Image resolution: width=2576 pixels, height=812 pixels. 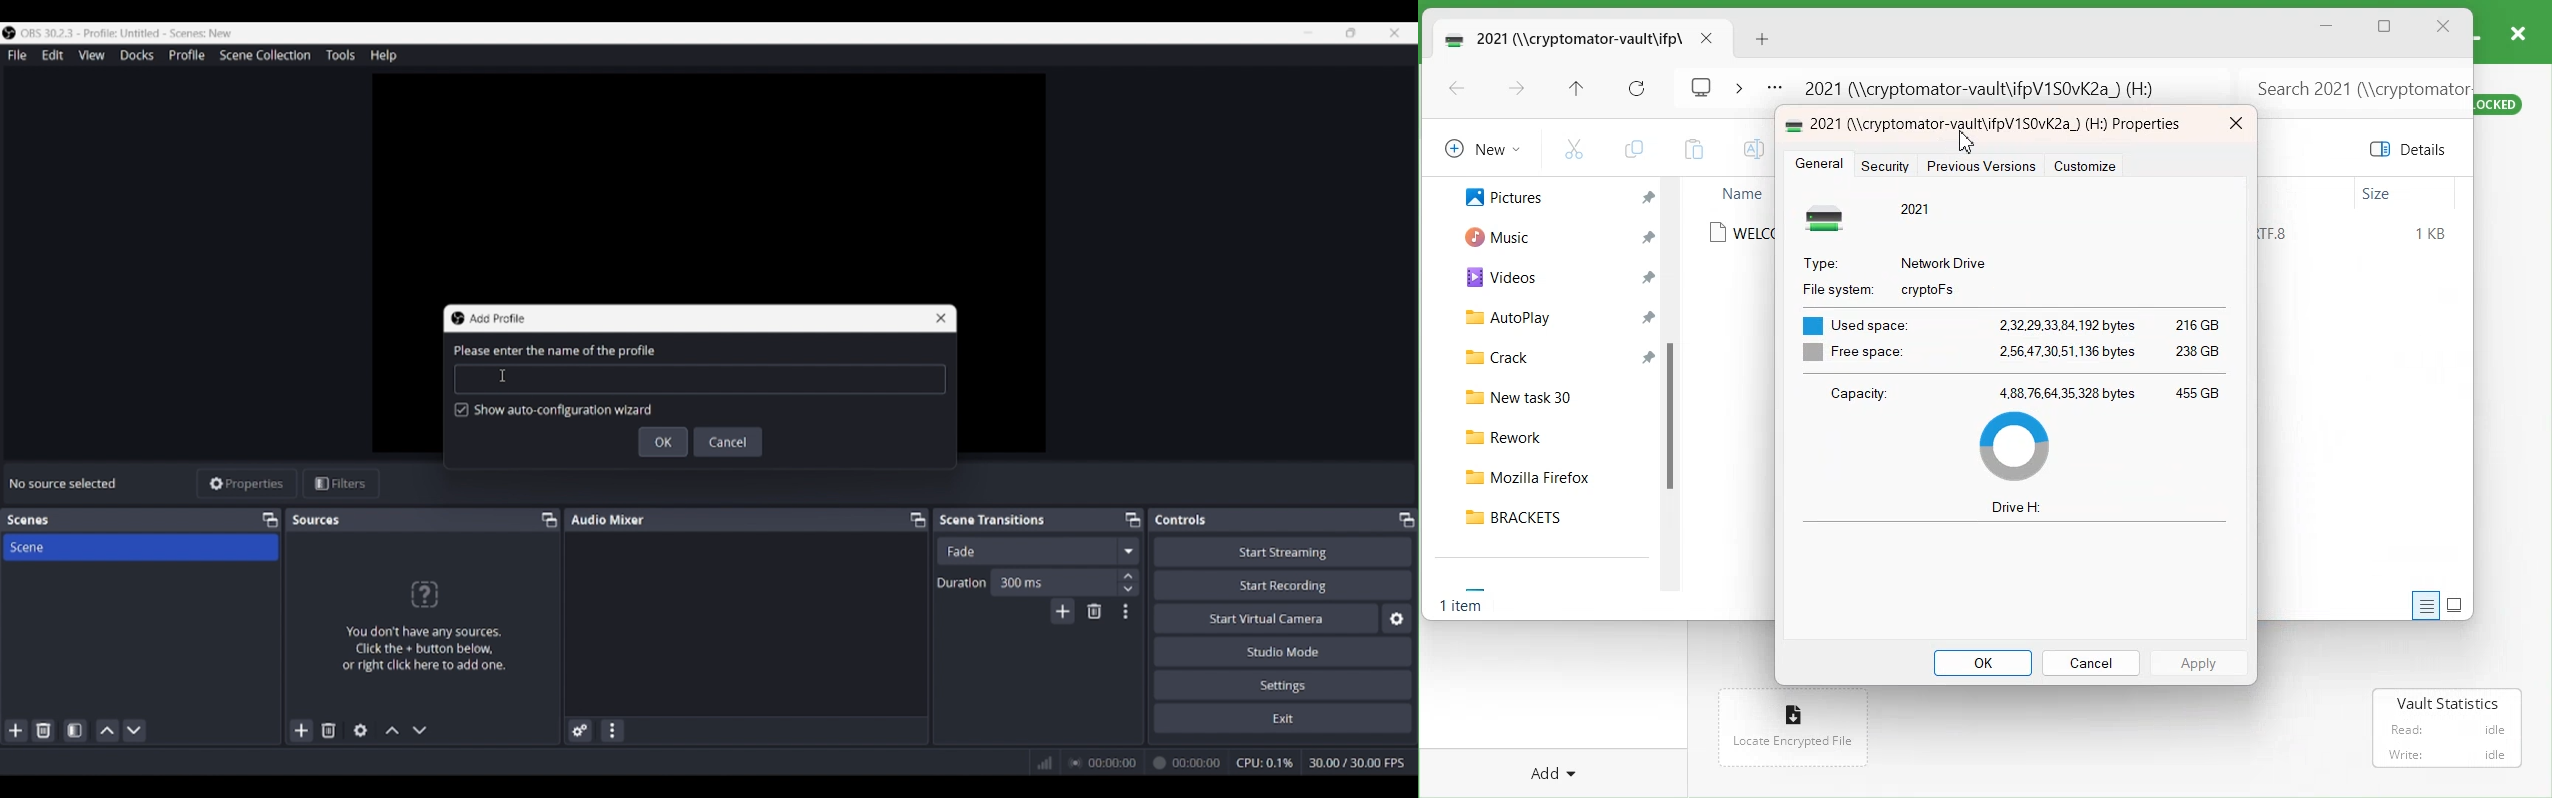 I want to click on Move scene up, so click(x=108, y=731).